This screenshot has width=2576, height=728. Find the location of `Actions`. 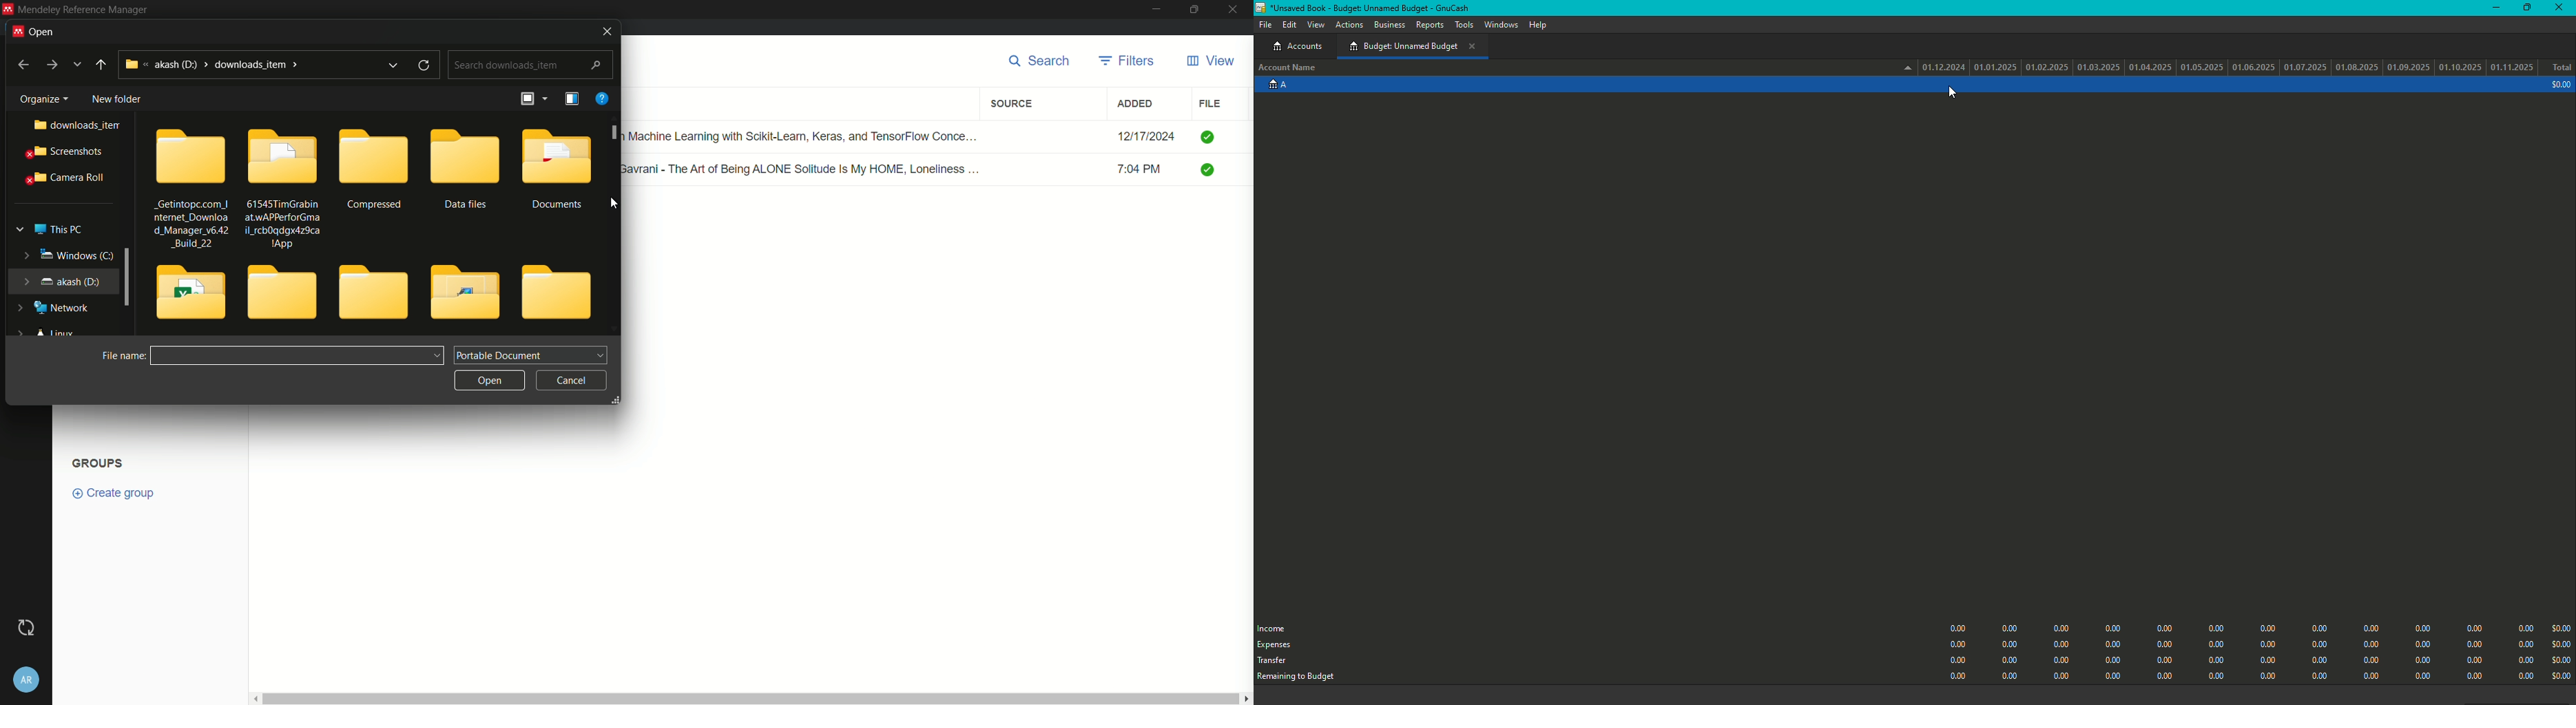

Actions is located at coordinates (1350, 26).